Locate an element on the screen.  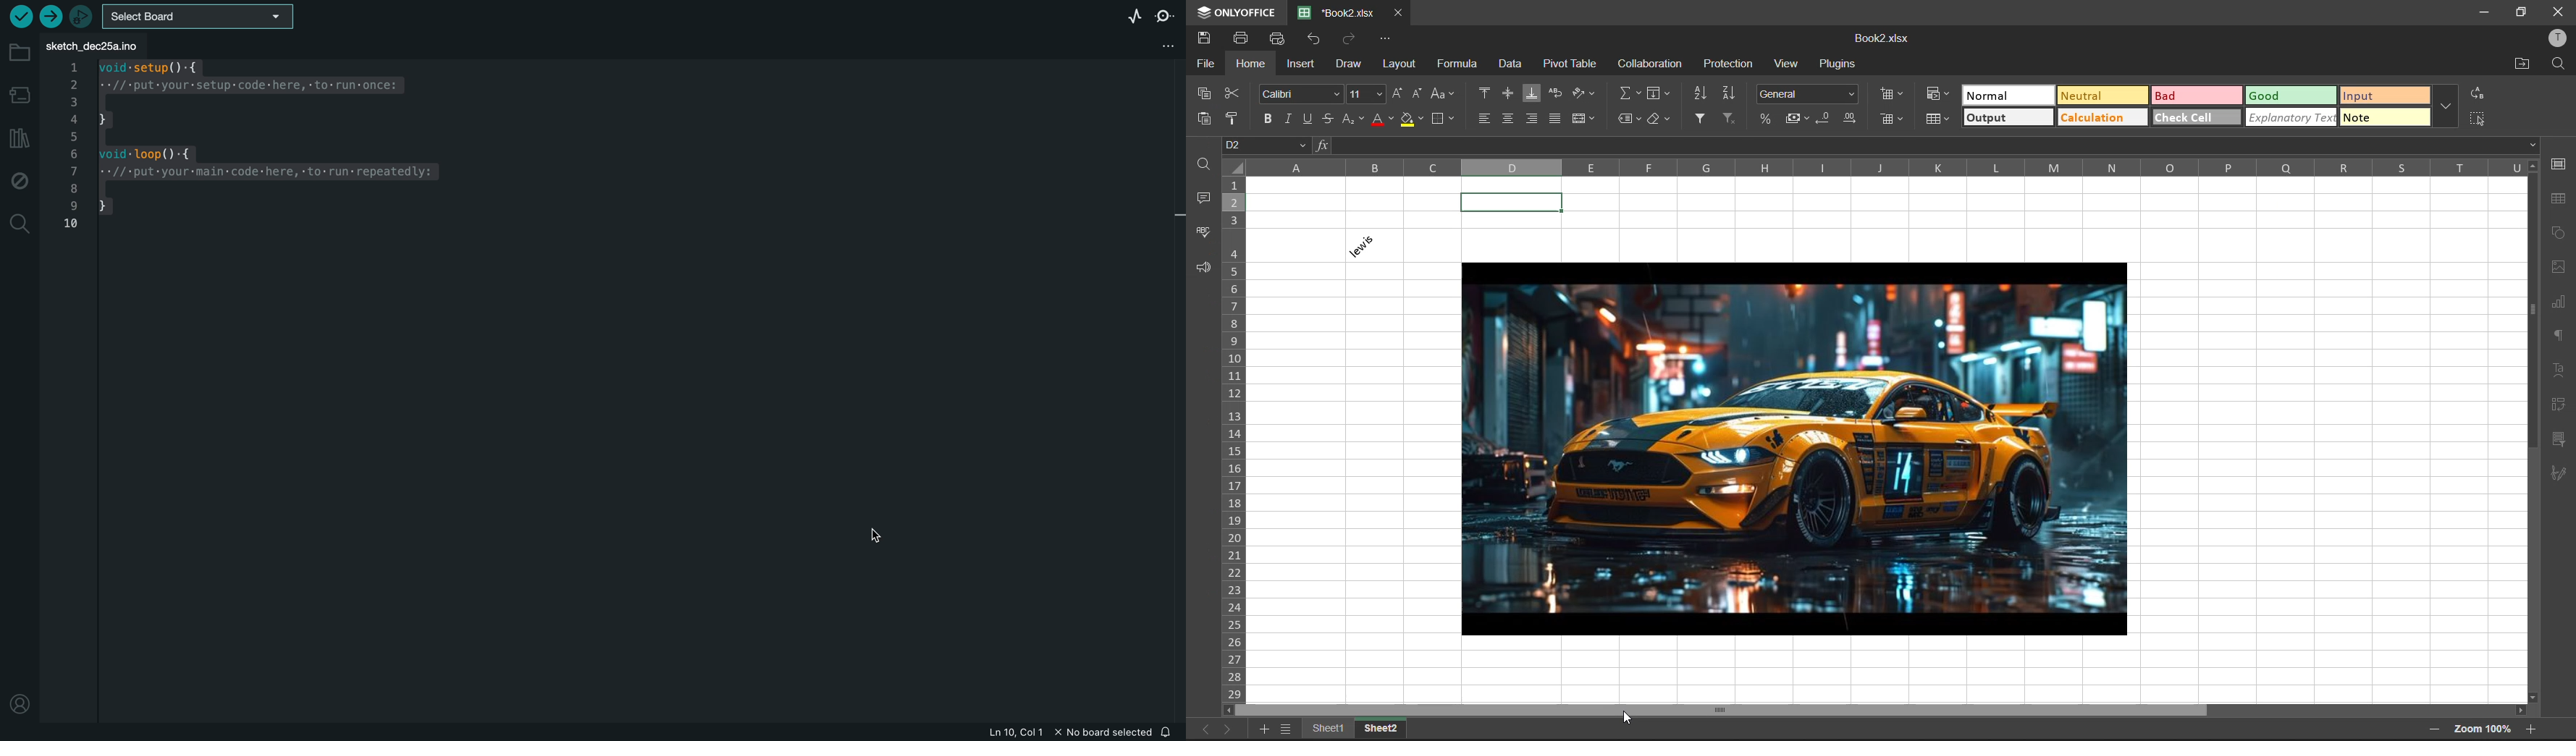
view is located at coordinates (1789, 64).